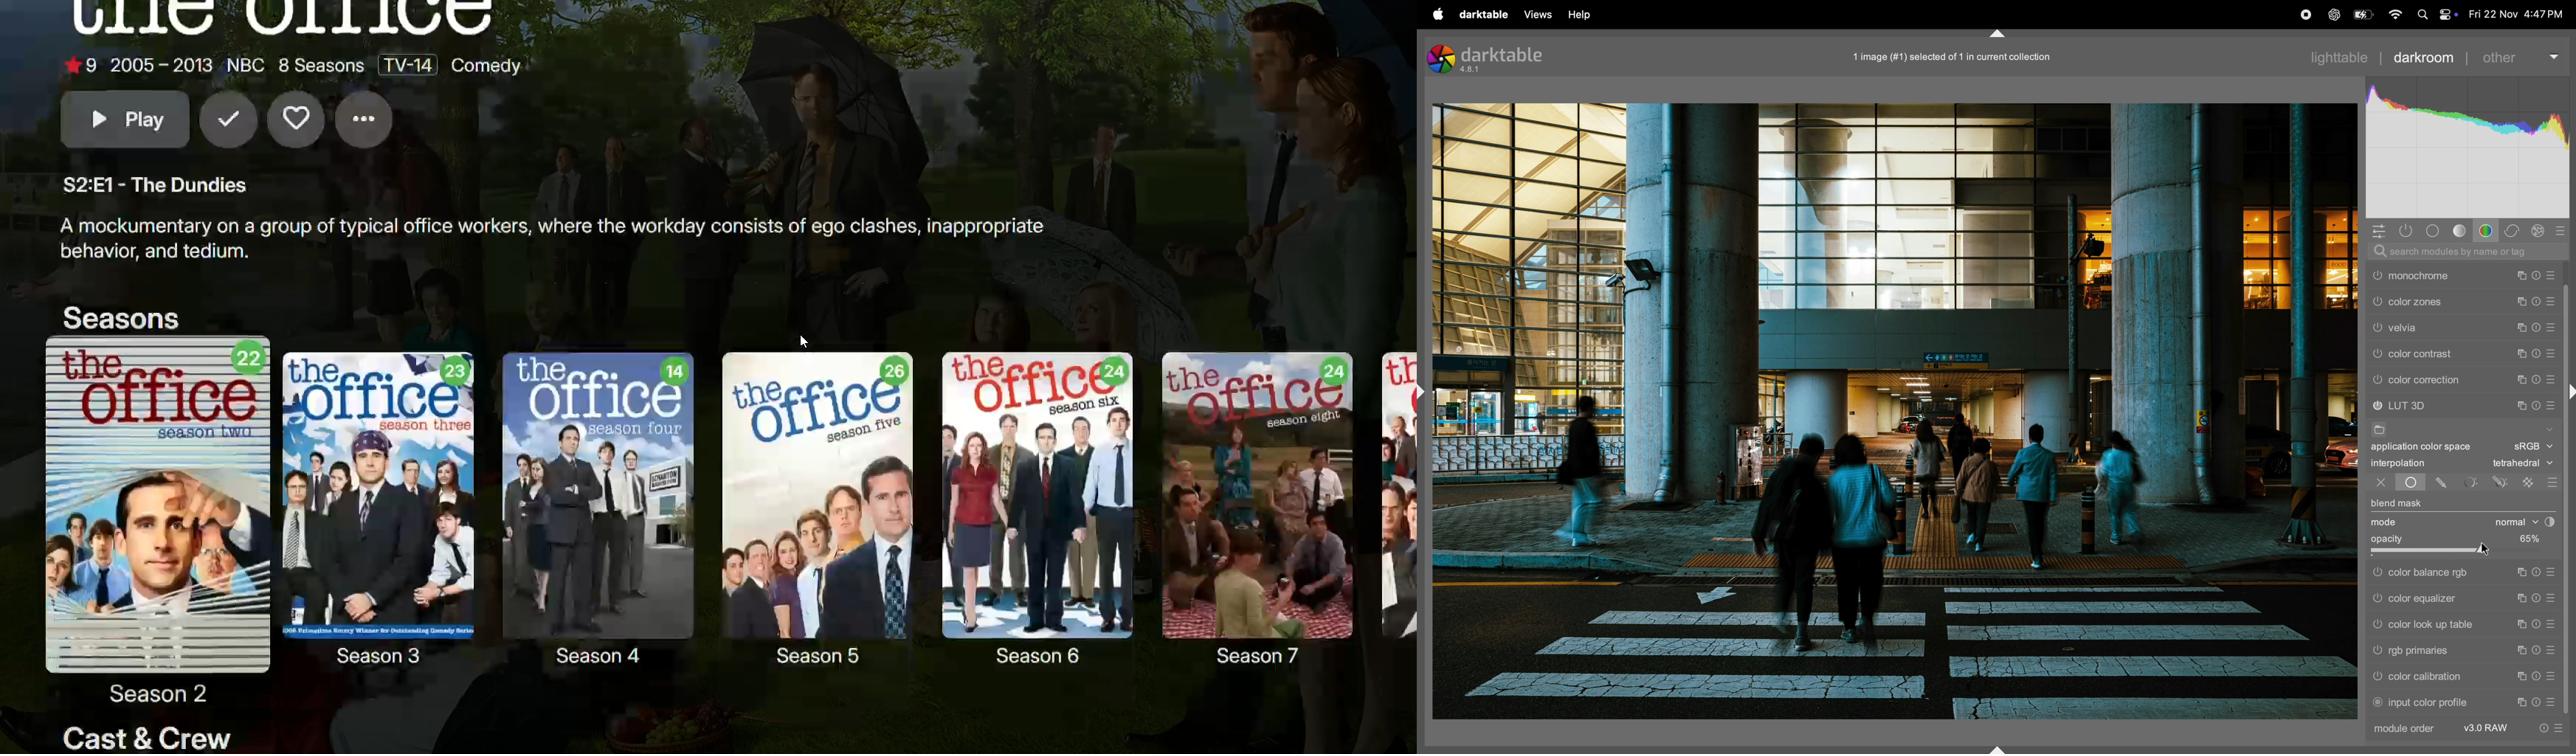 Image resolution: width=2576 pixels, height=756 pixels. What do you see at coordinates (2552, 480) in the screenshot?
I see `blending options` at bounding box center [2552, 480].